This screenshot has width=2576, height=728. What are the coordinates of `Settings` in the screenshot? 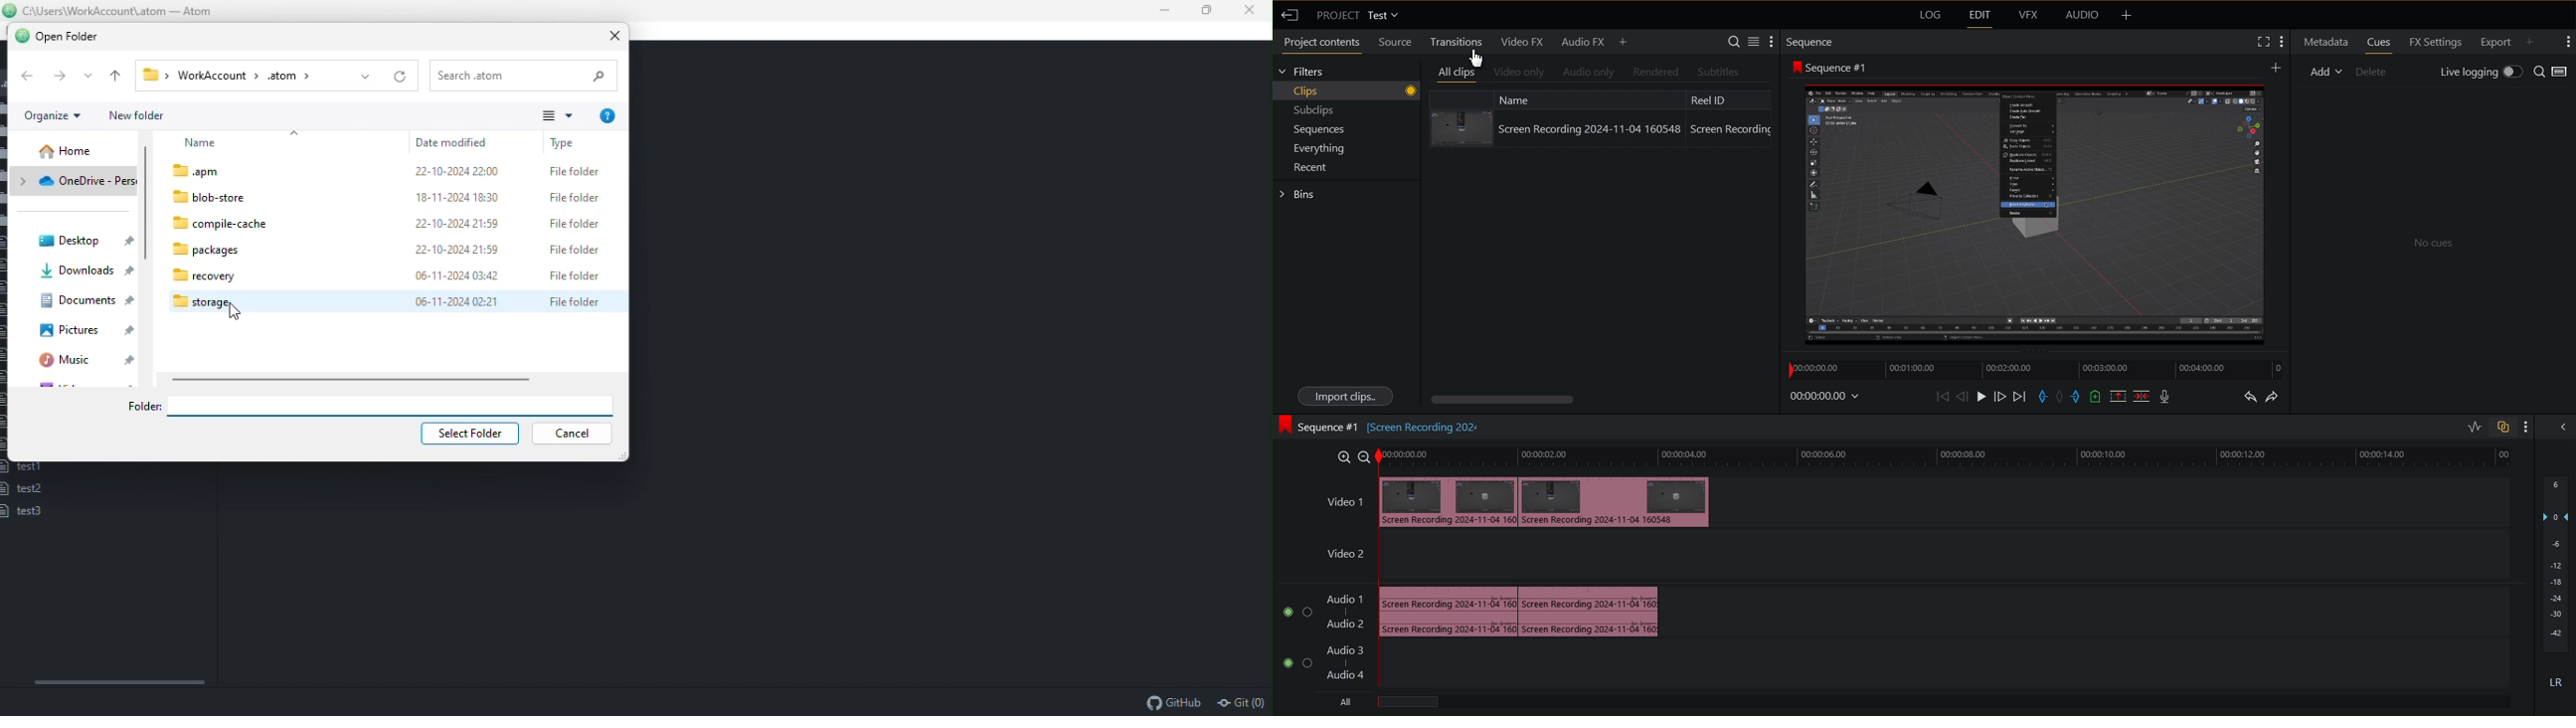 It's located at (2270, 42).